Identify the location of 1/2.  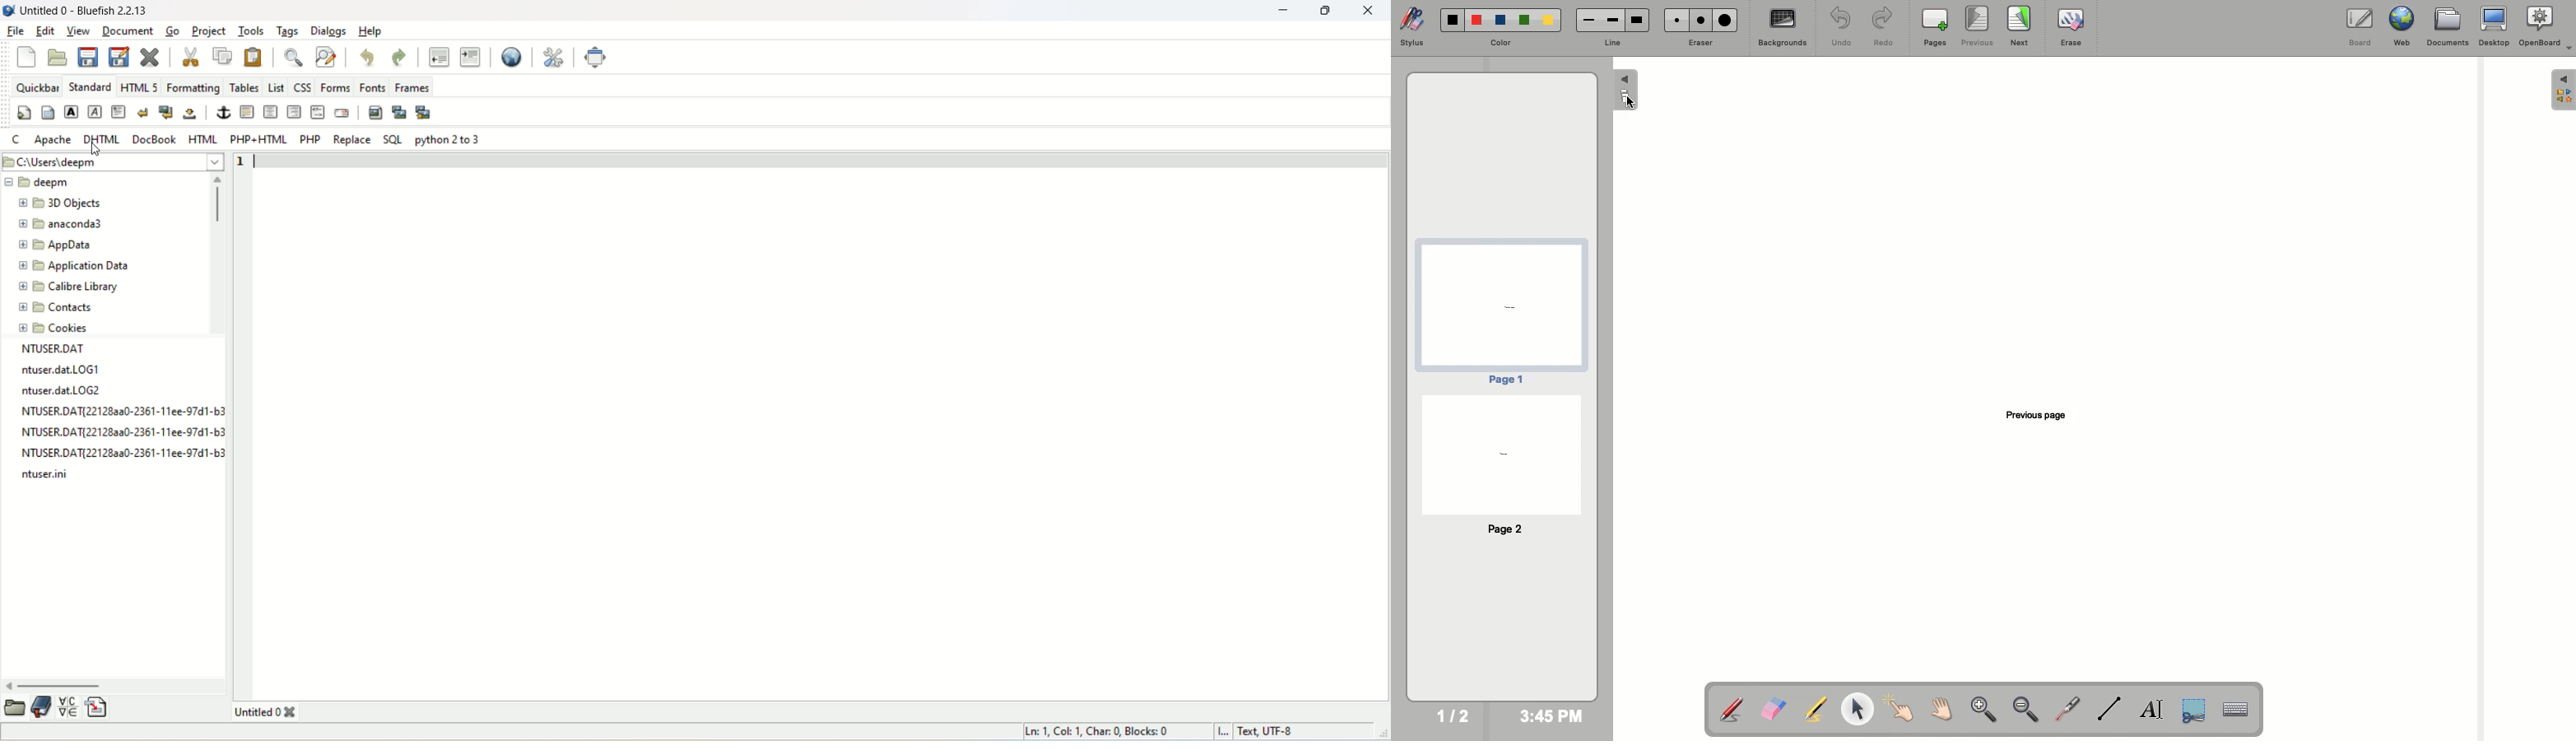
(1452, 715).